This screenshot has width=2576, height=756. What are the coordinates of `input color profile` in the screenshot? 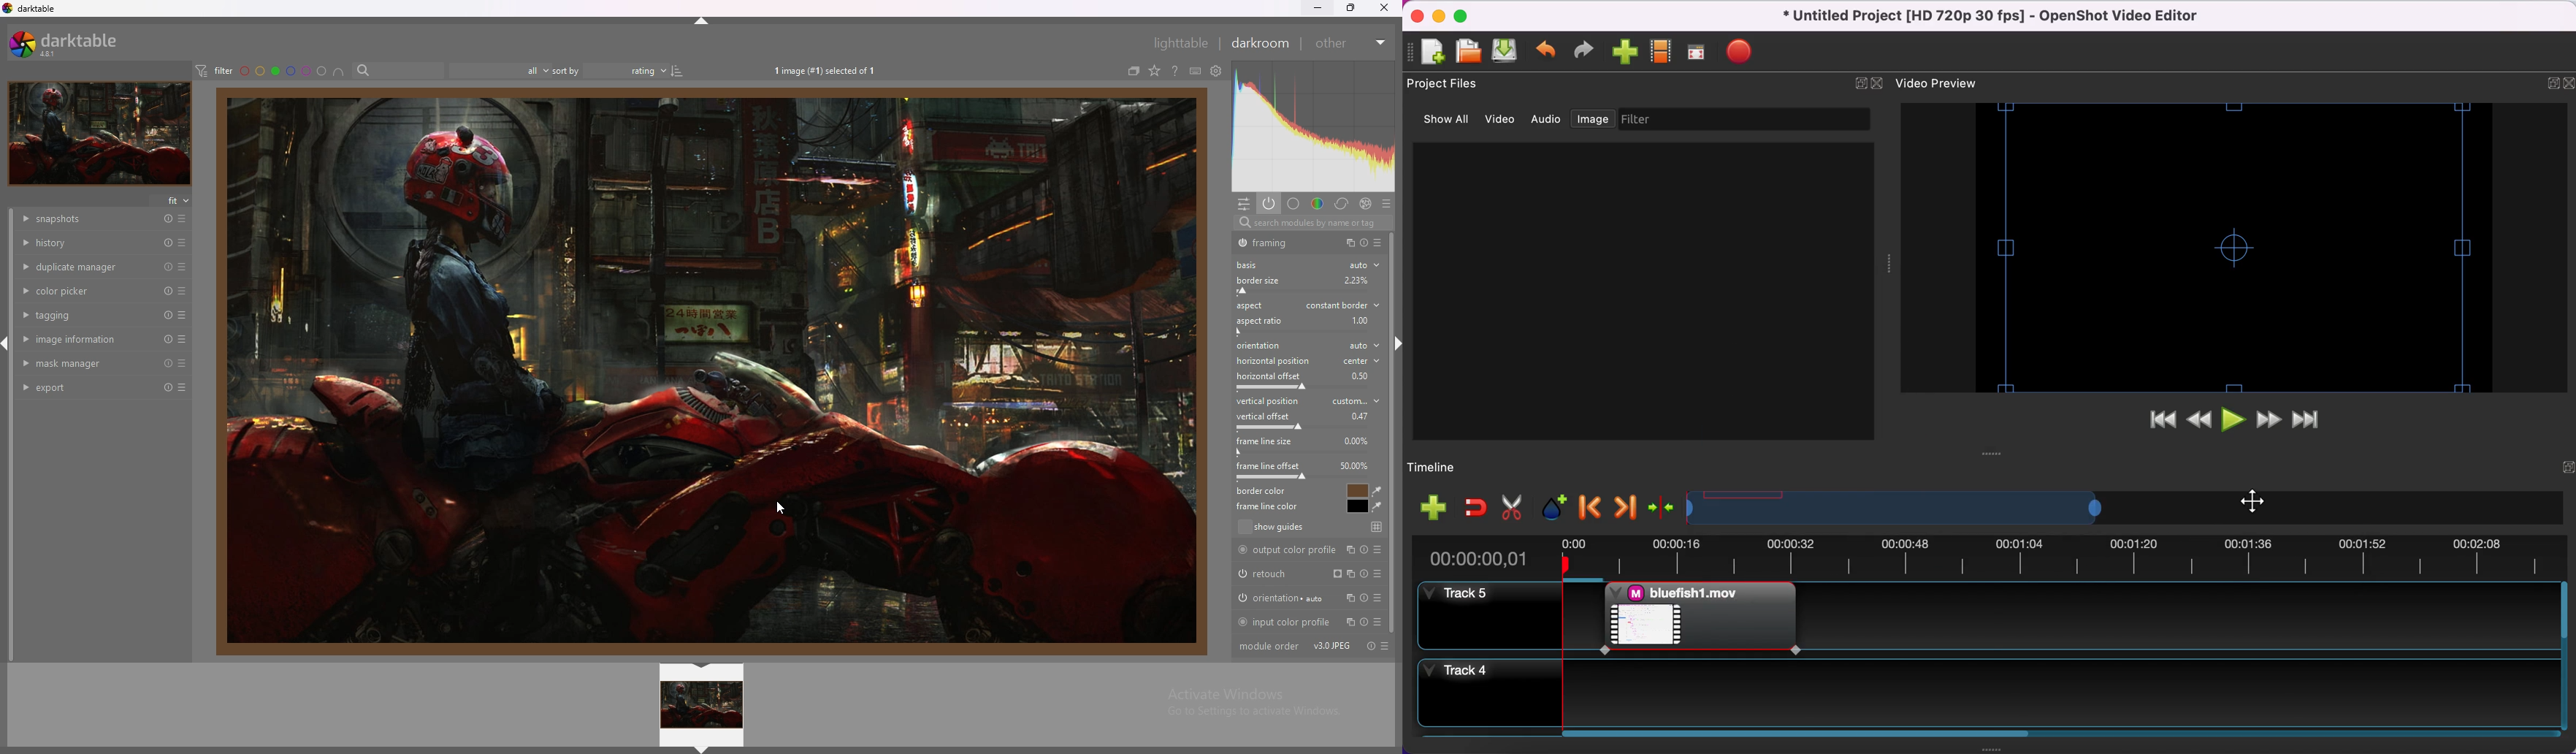 It's located at (1307, 620).